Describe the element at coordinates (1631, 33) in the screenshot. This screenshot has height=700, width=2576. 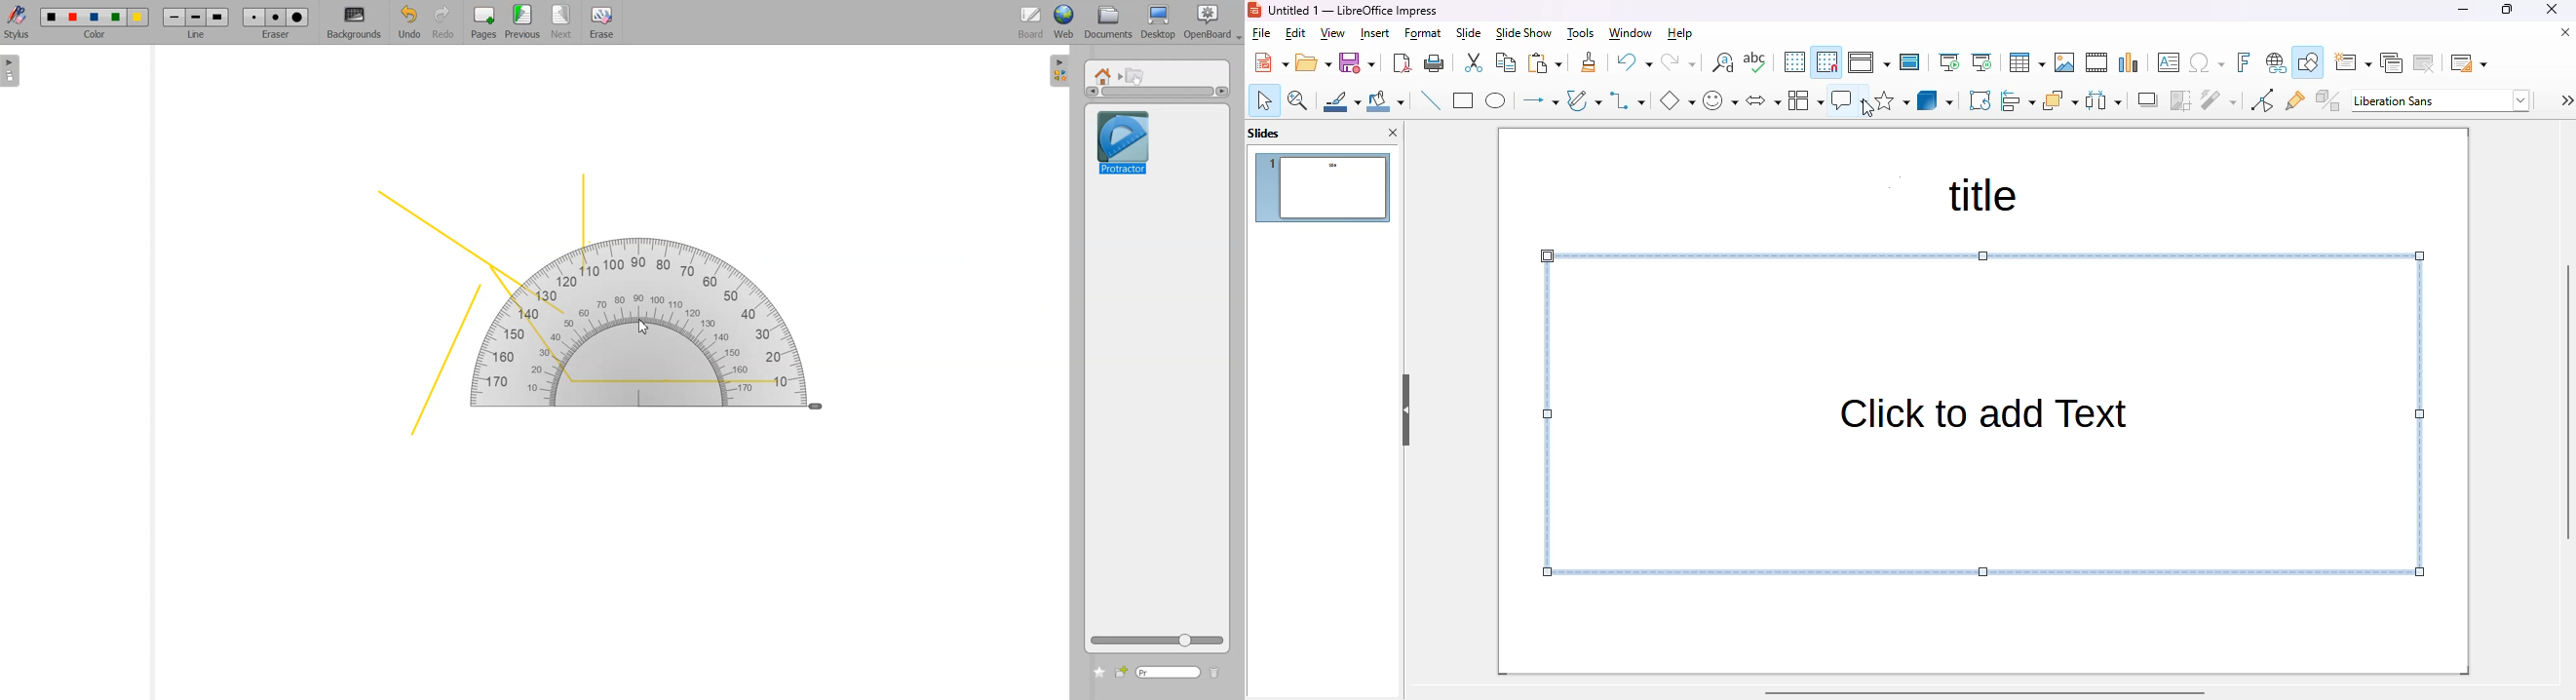
I see `window` at that location.